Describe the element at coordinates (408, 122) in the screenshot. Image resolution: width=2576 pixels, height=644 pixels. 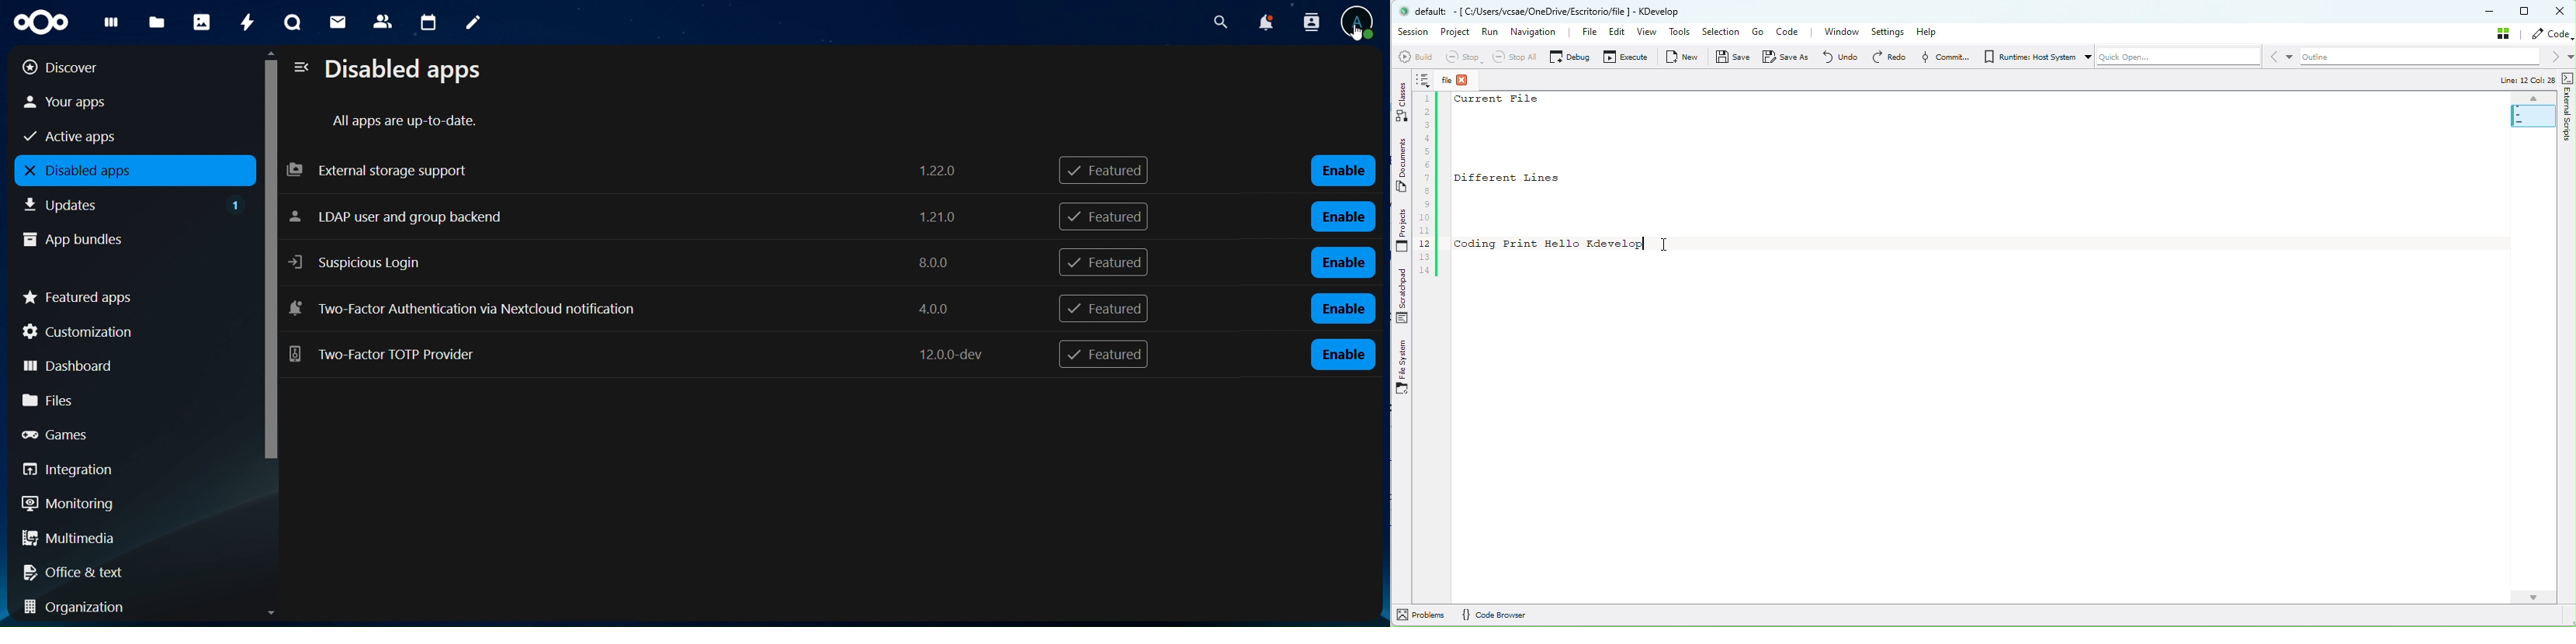
I see `all apps are up to date` at that location.